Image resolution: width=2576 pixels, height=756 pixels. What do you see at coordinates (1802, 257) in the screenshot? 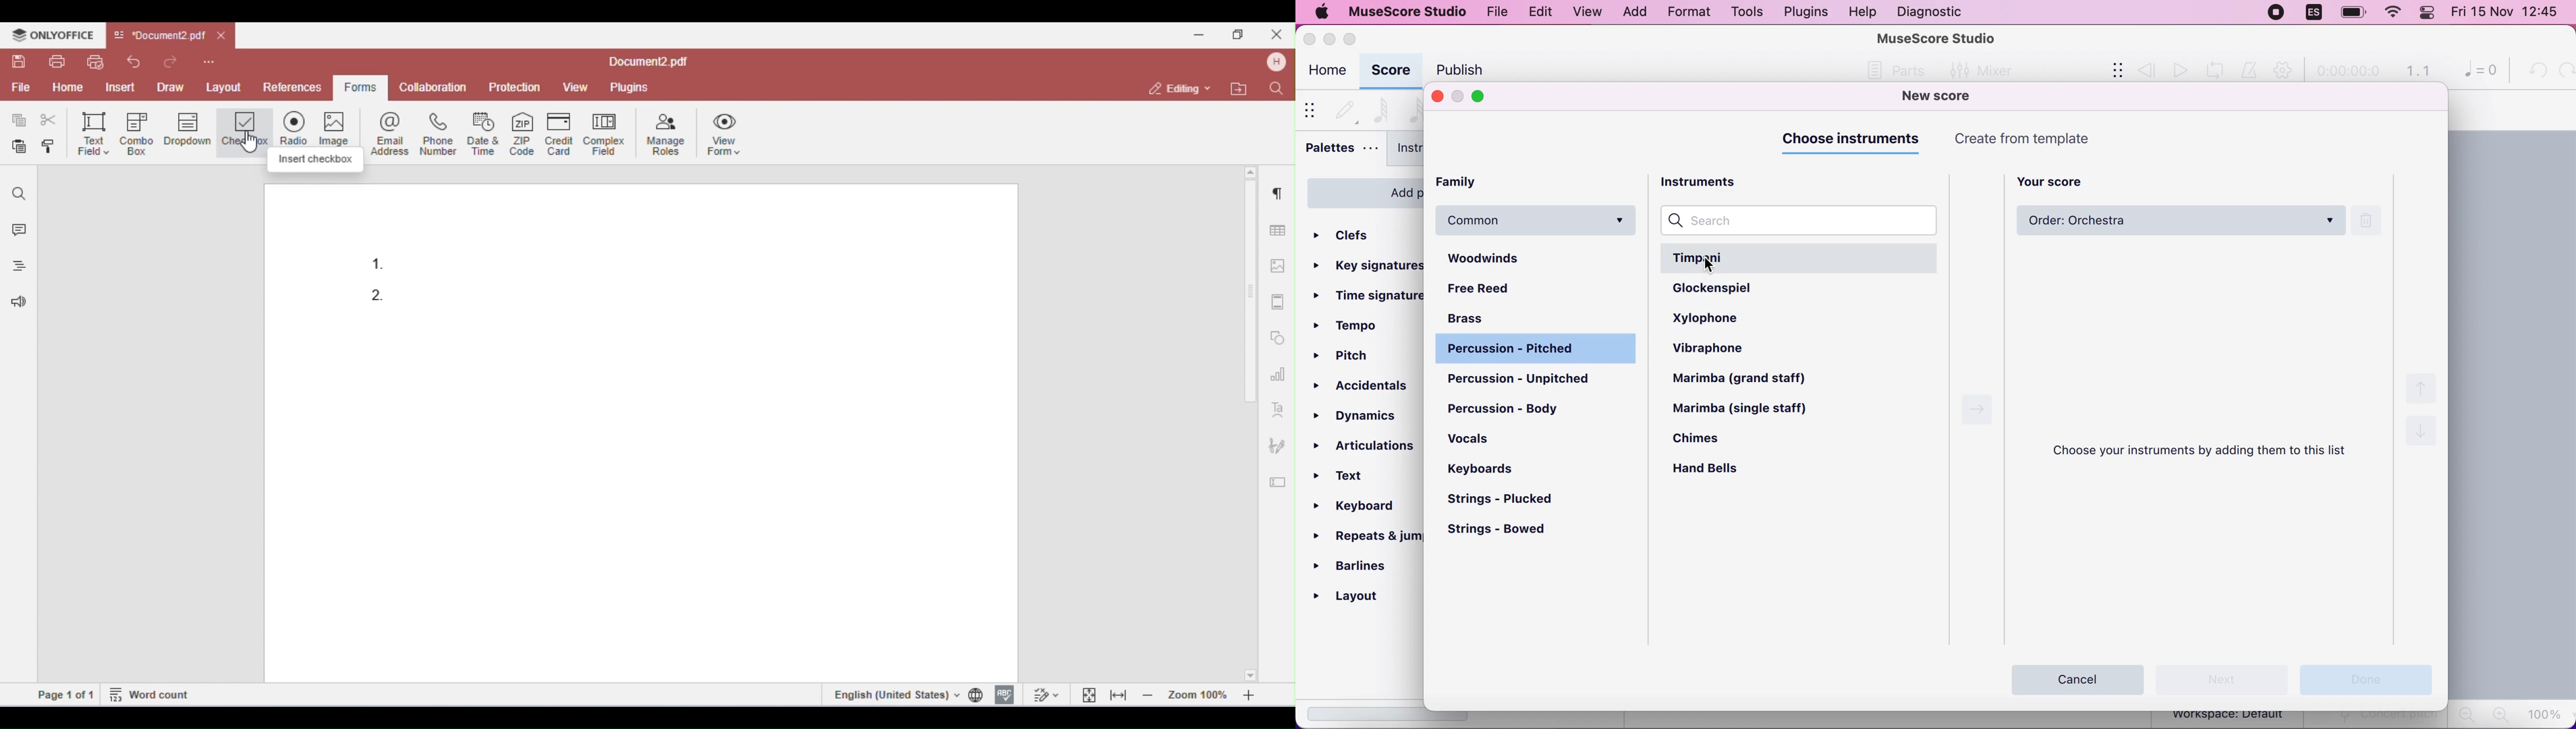
I see `timpani` at bounding box center [1802, 257].